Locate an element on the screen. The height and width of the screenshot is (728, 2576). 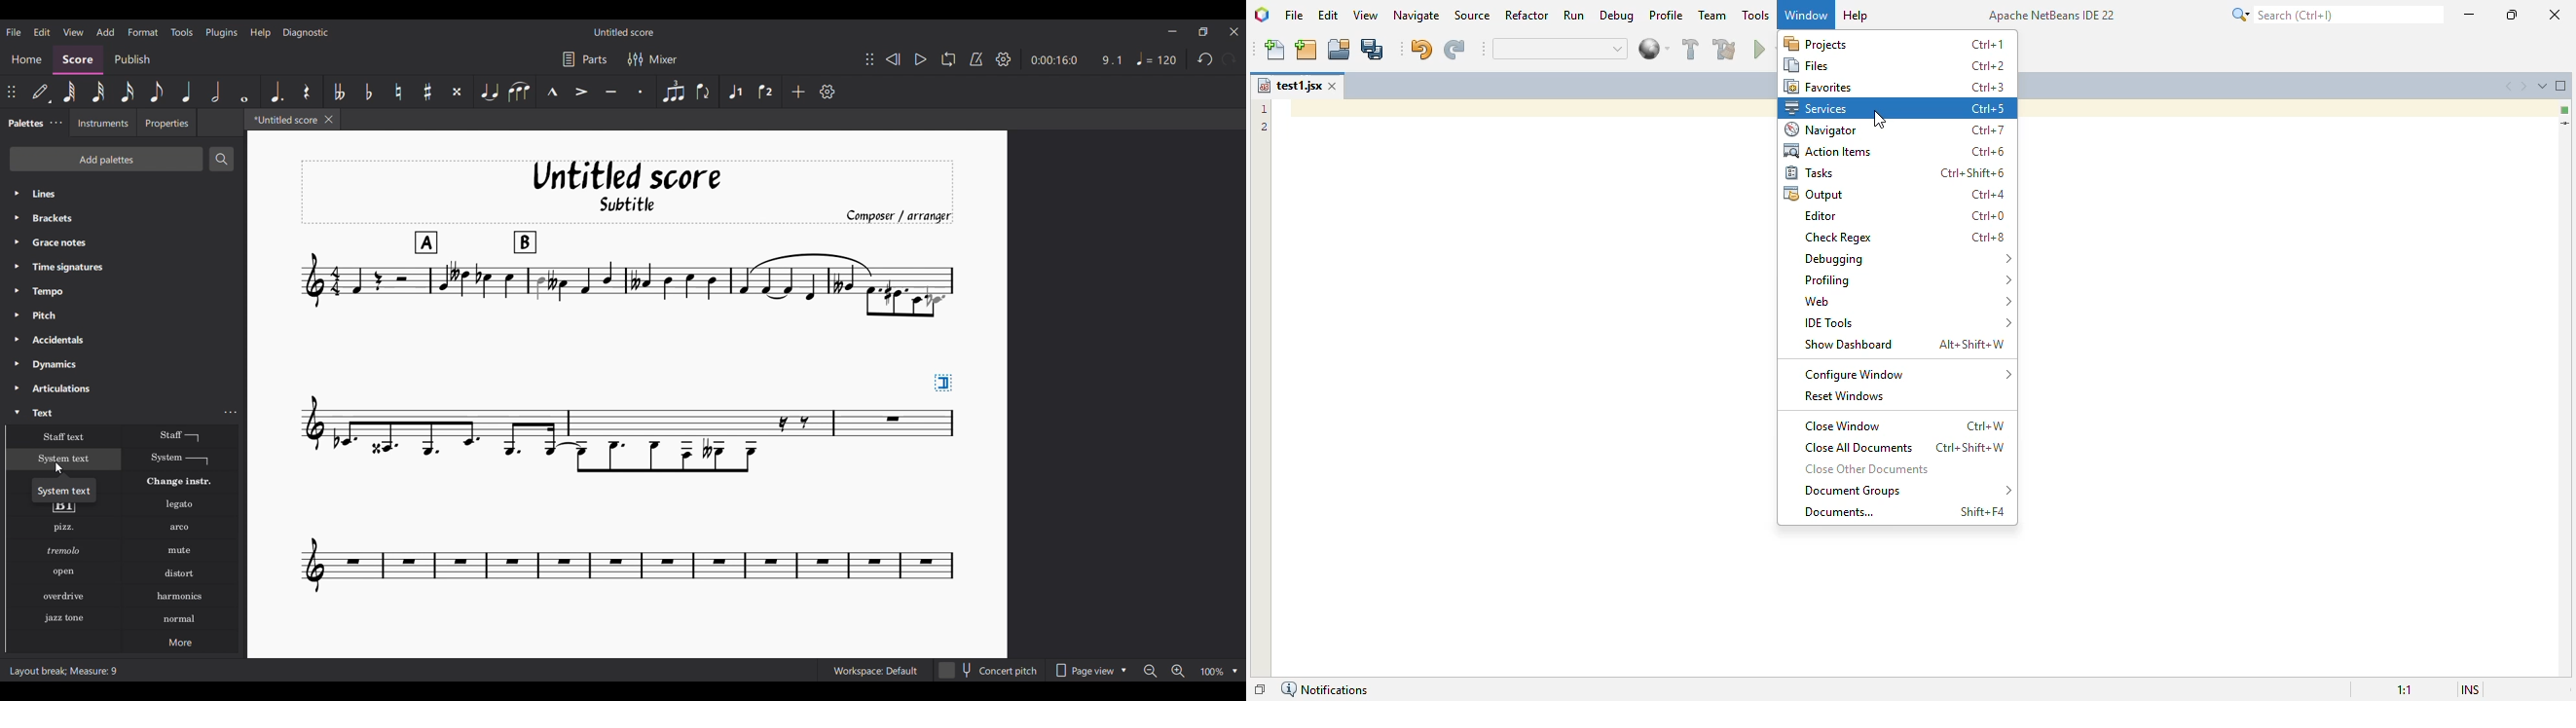
Voice 1 is located at coordinates (734, 92).